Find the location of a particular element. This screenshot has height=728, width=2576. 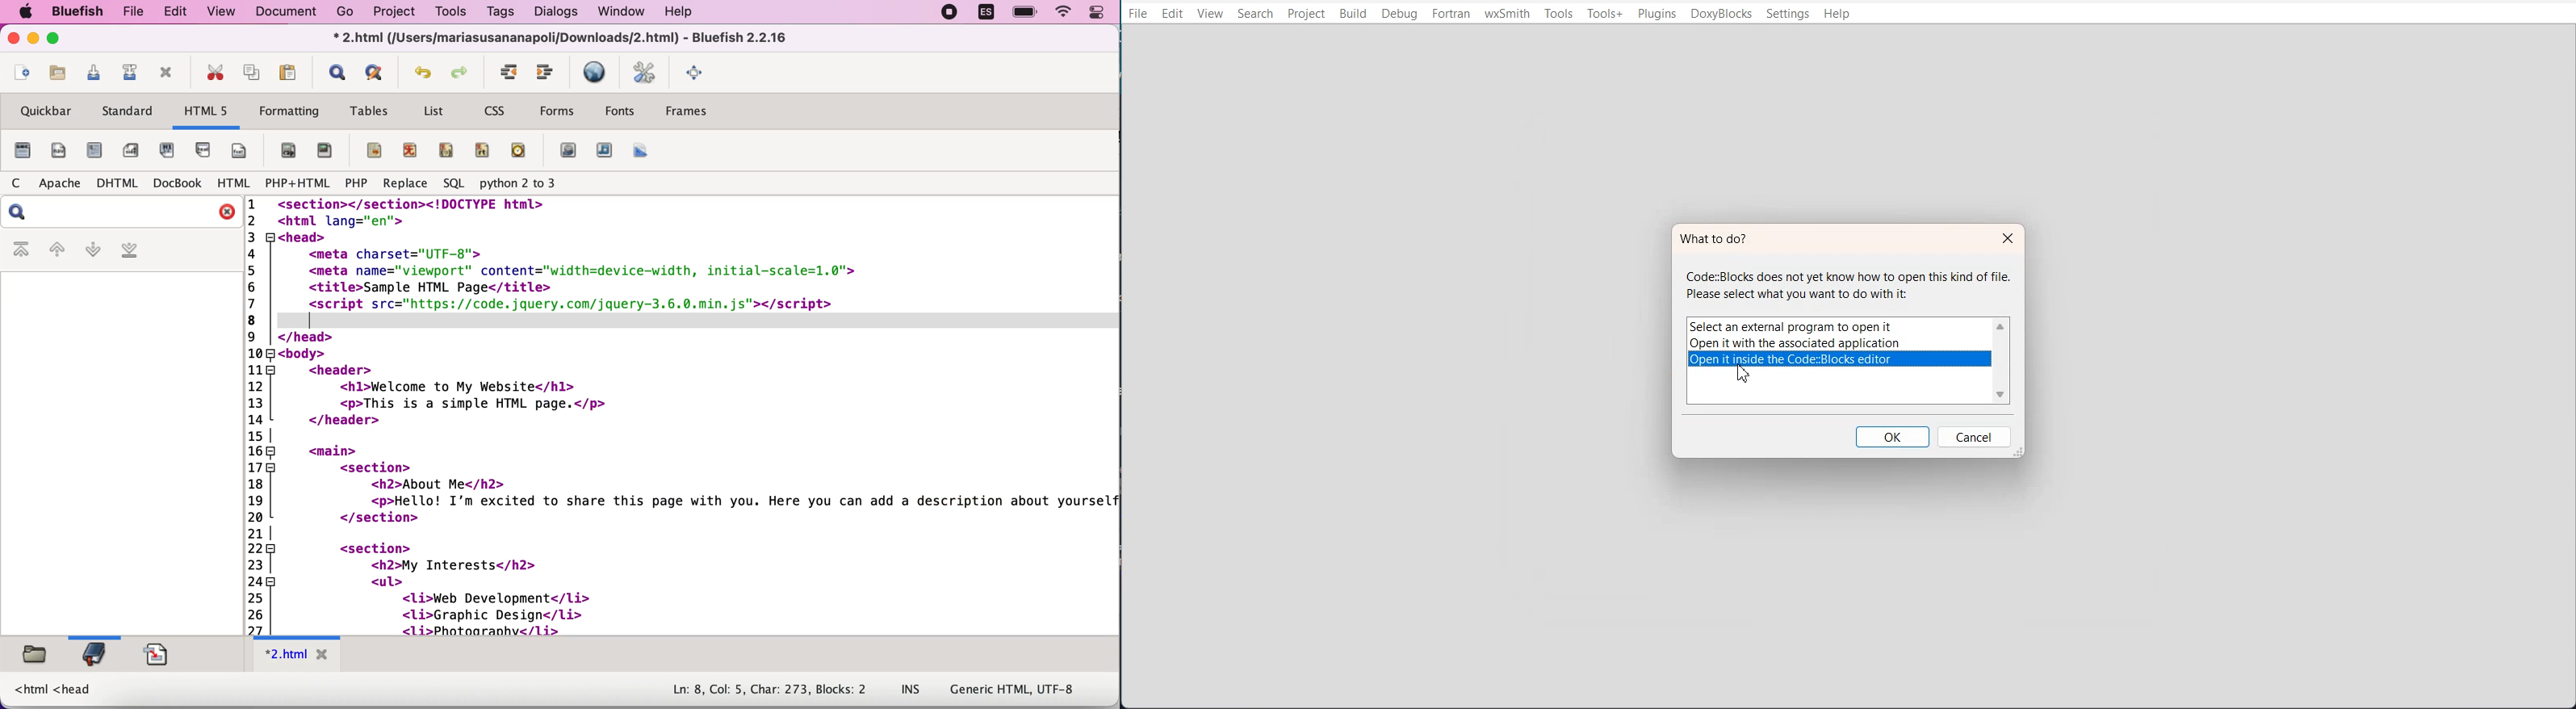

figurecaption is located at coordinates (289, 151).